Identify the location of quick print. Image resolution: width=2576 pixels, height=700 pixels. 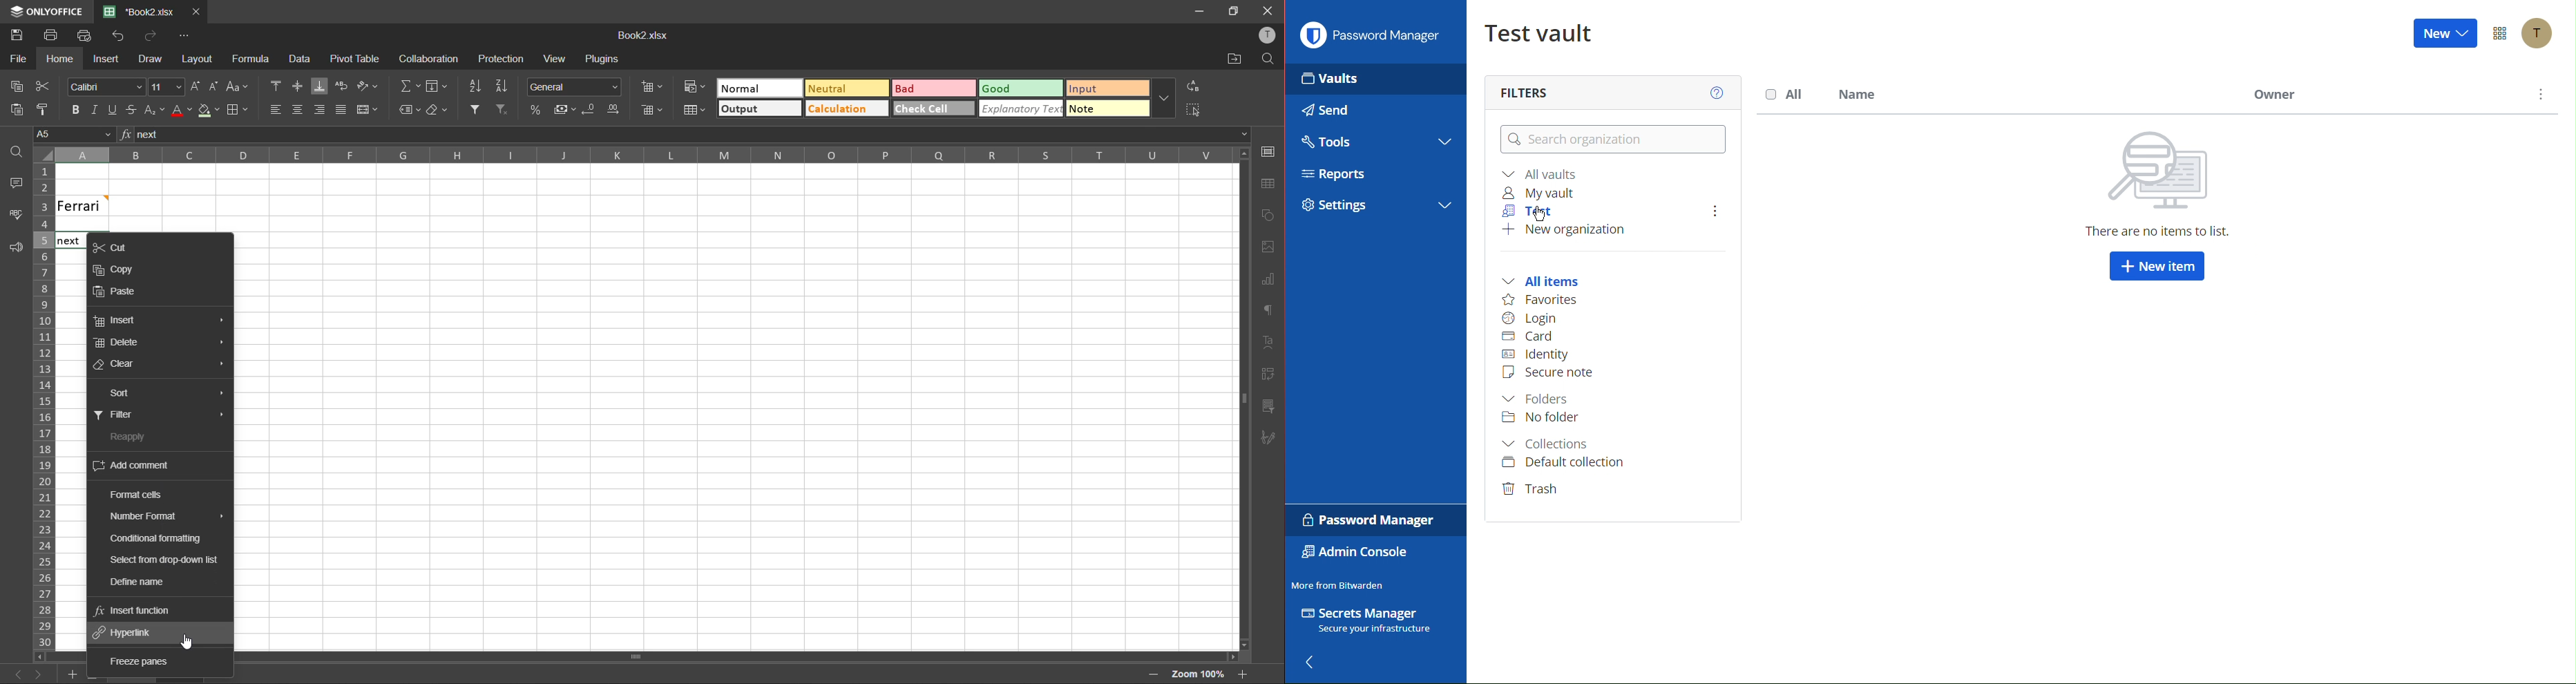
(84, 35).